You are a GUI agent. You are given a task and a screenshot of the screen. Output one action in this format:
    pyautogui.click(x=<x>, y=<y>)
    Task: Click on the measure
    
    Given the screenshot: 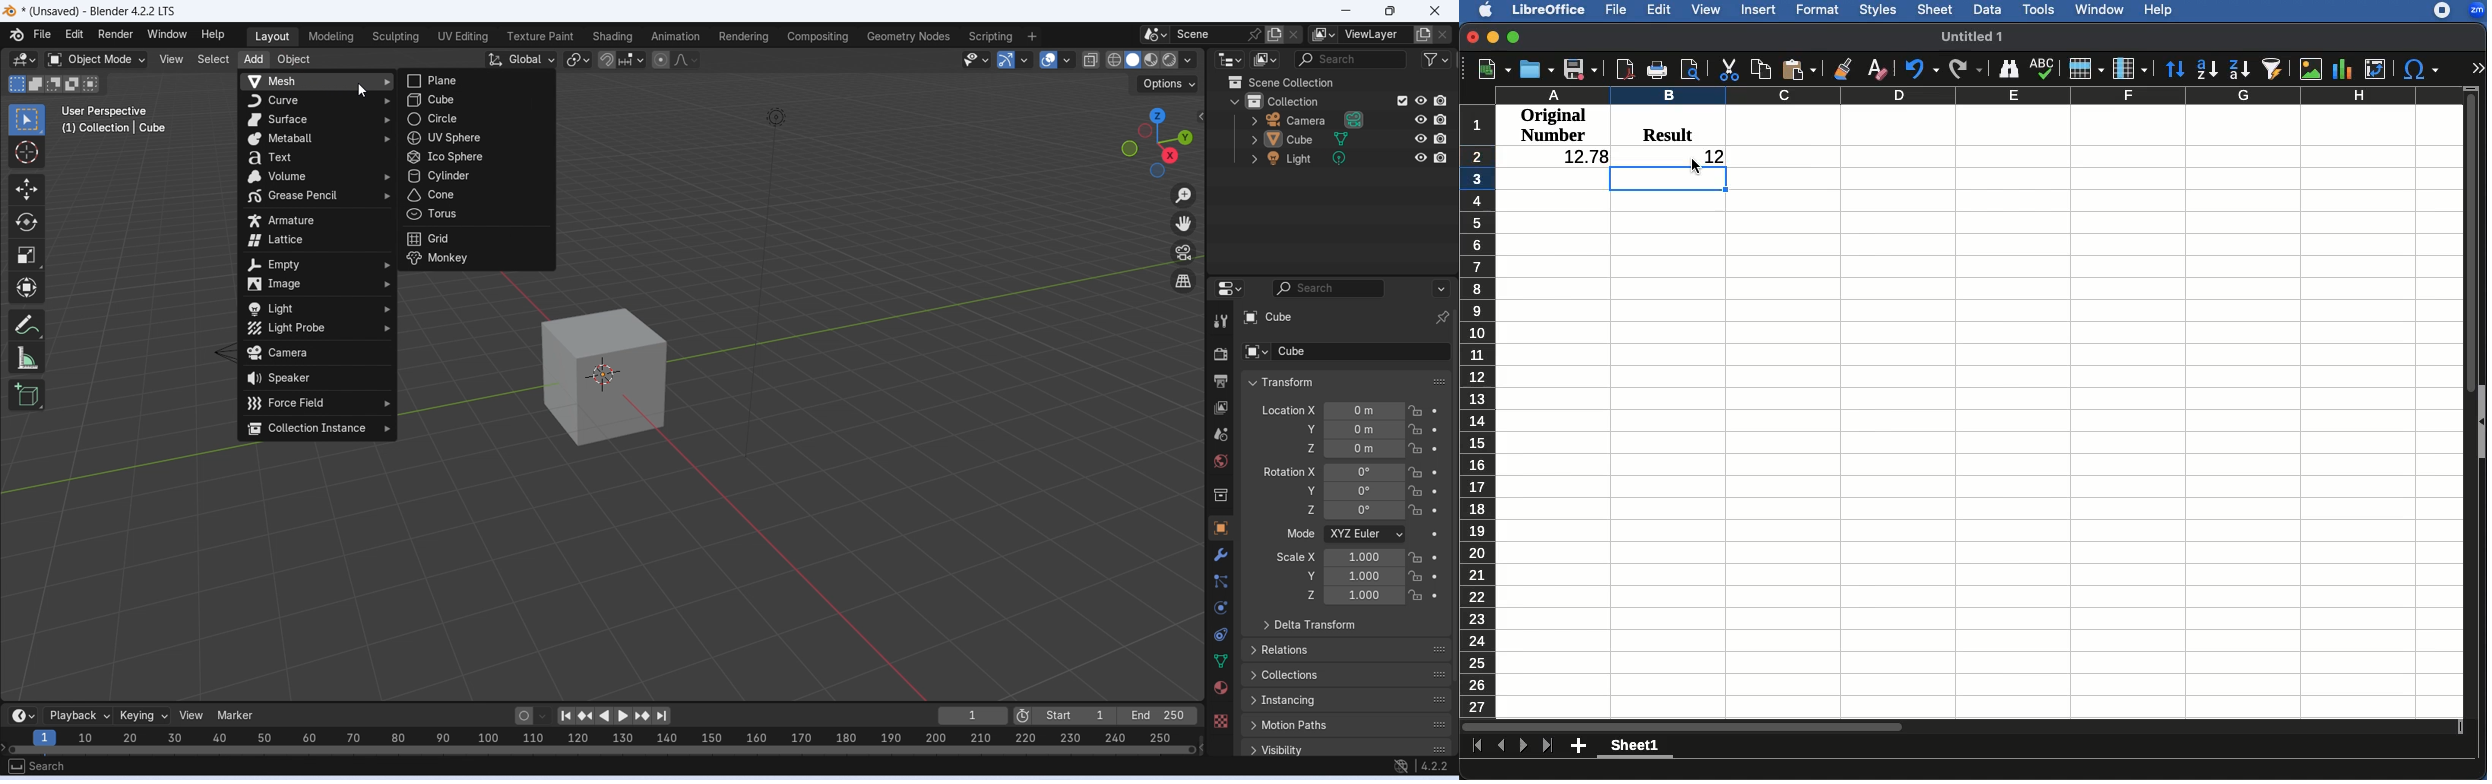 What is the action you would take?
    pyautogui.click(x=27, y=357)
    